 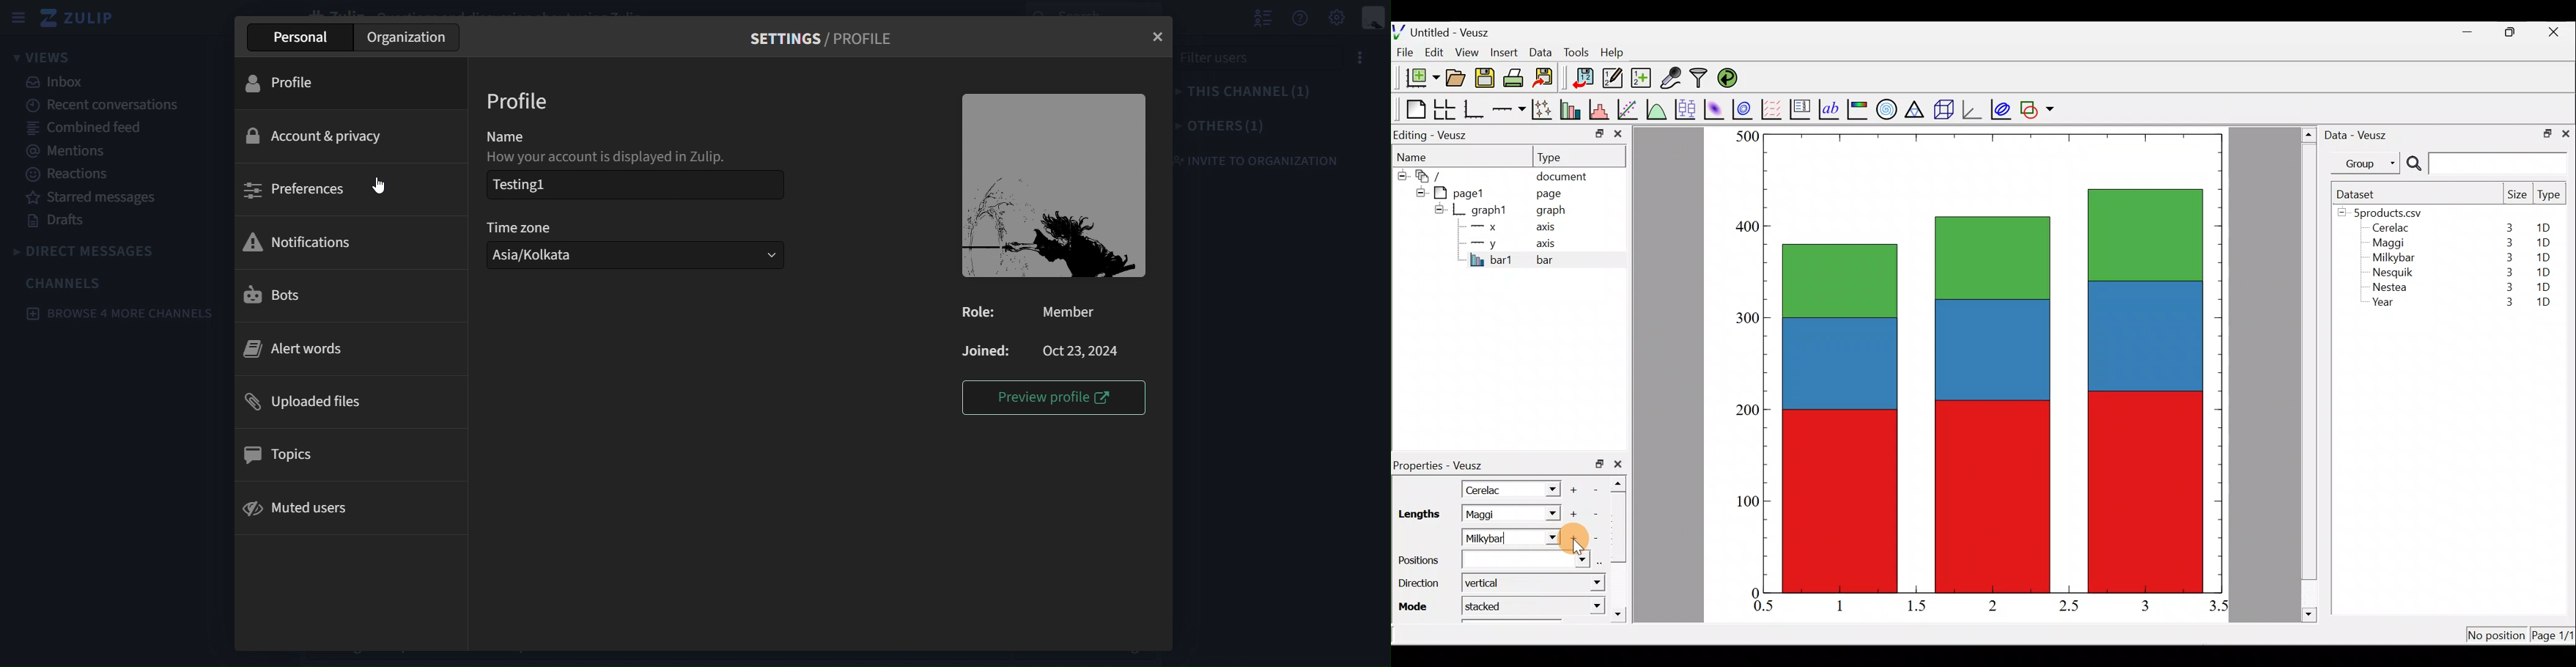 I want to click on Cerelac, so click(x=2389, y=229).